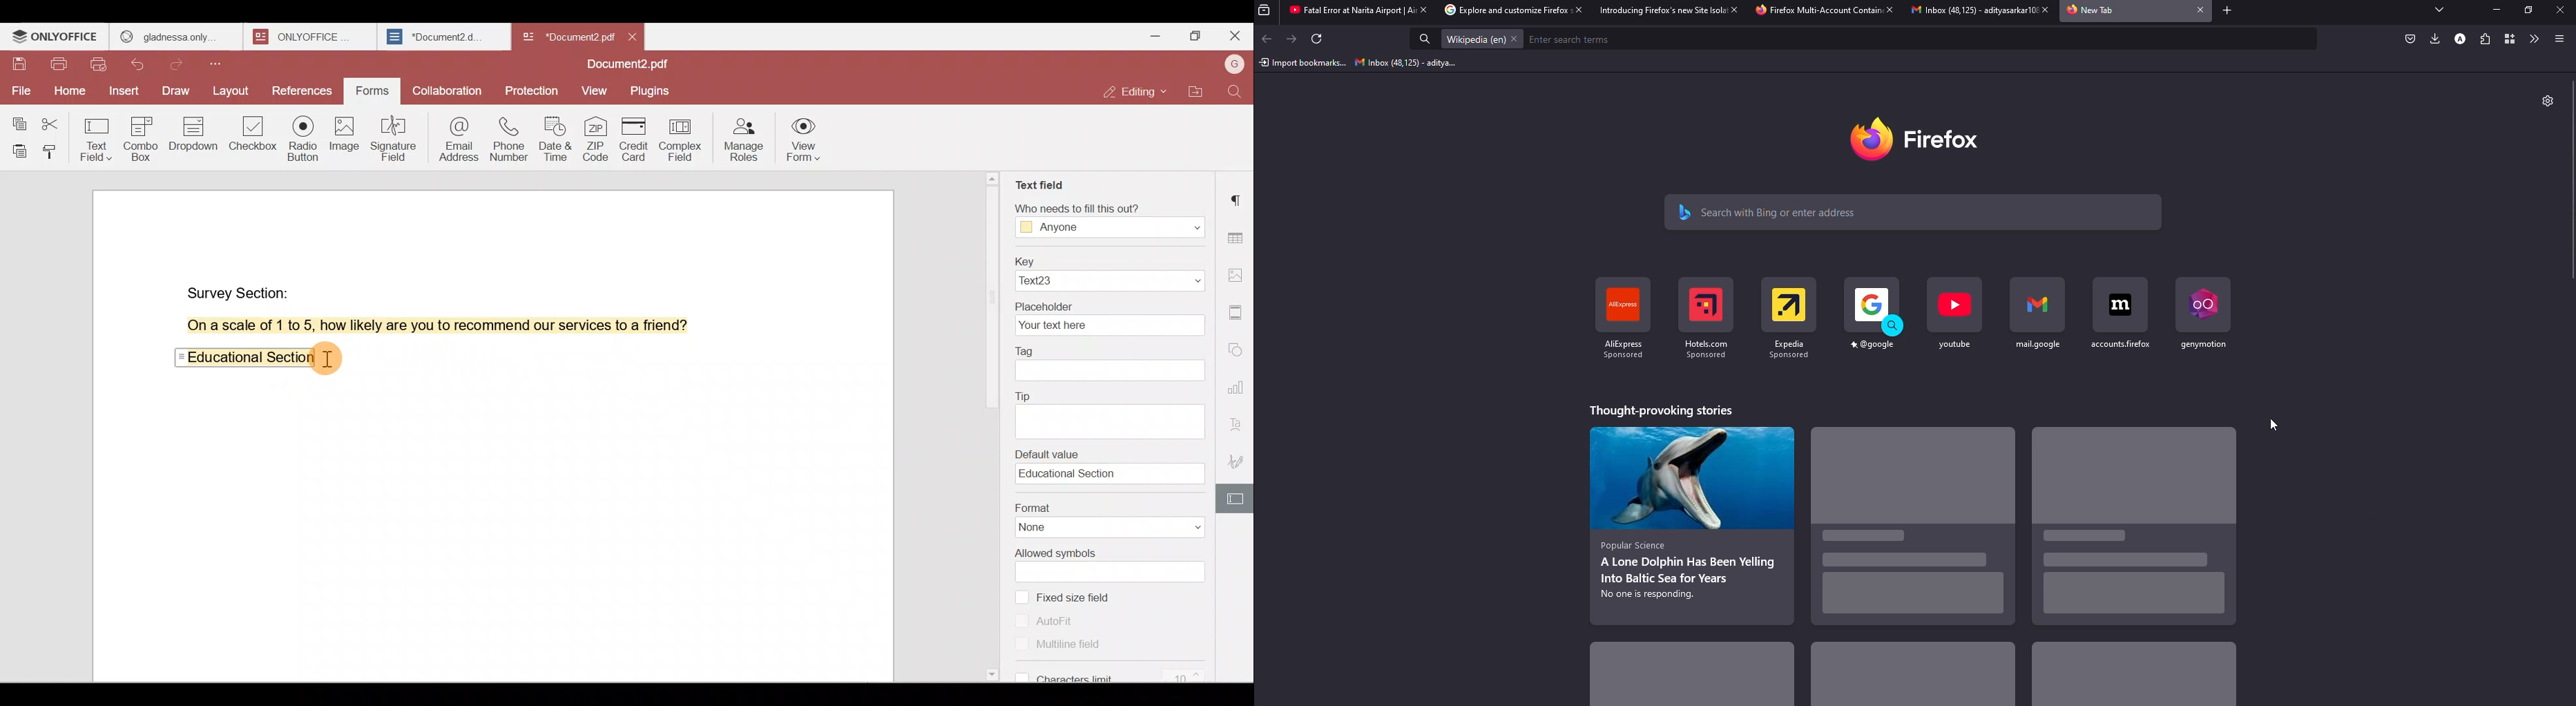  I want to click on Allowed symbols, so click(1112, 565).